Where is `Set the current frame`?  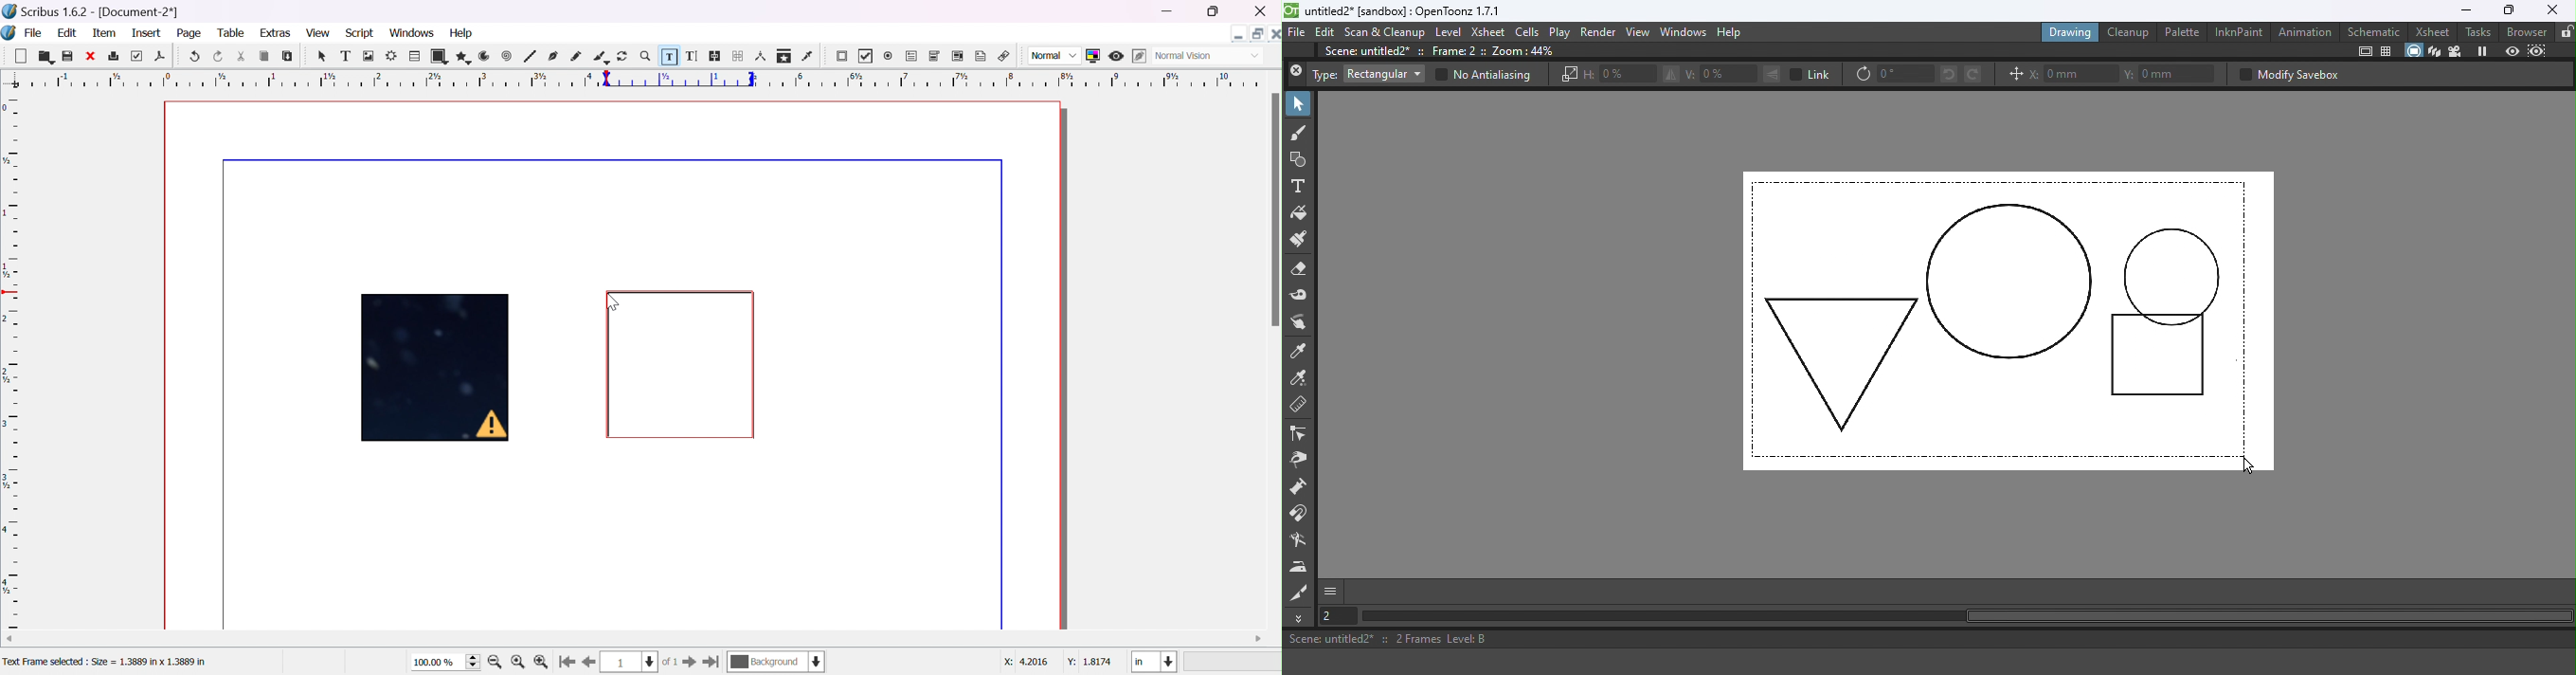 Set the current frame is located at coordinates (1341, 617).